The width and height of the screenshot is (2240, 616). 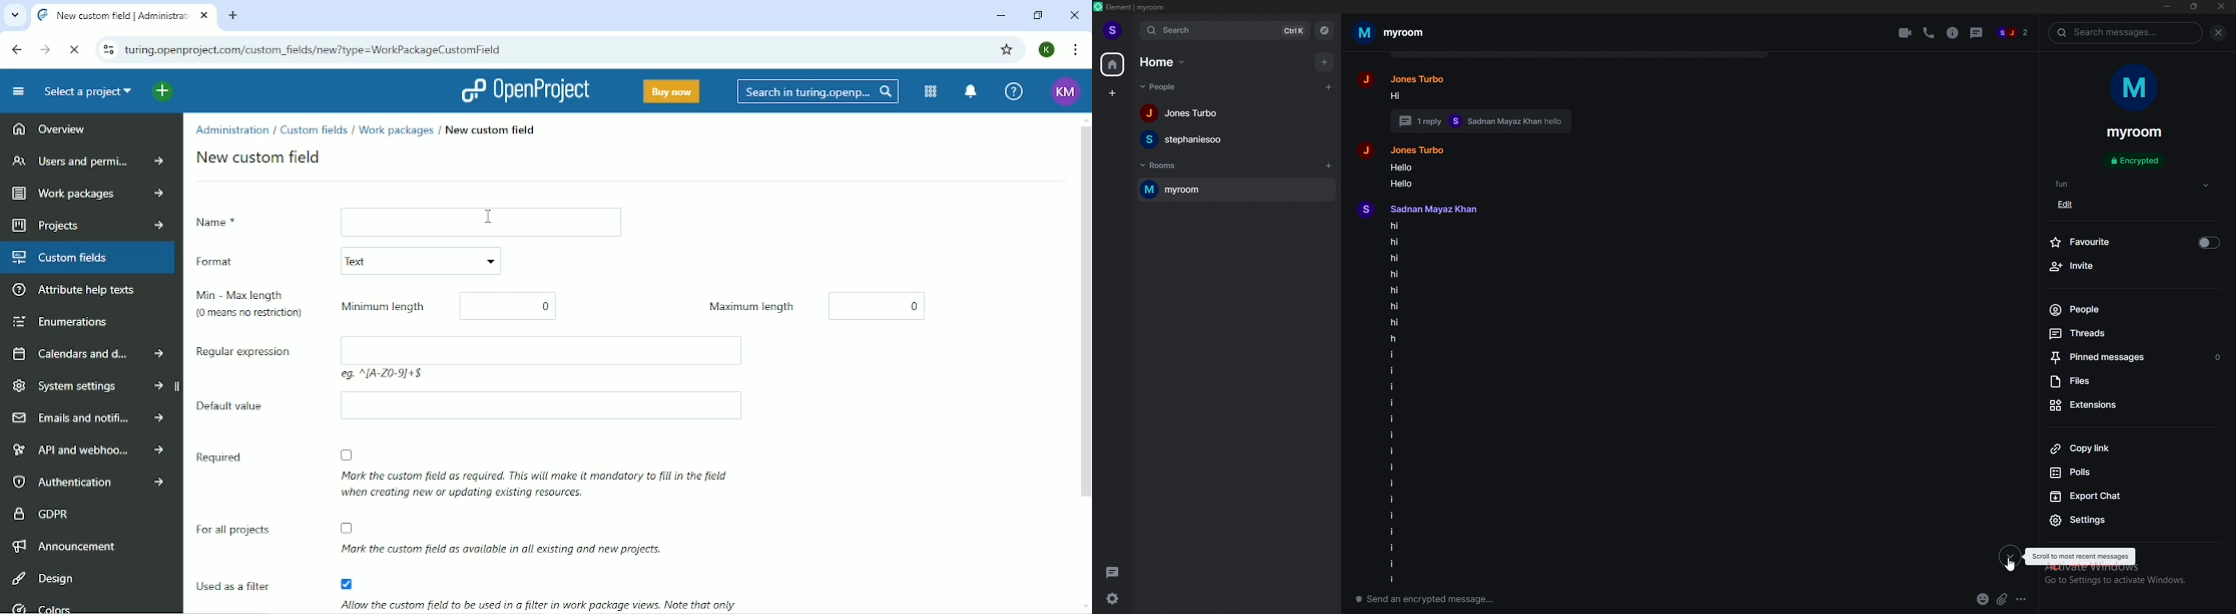 What do you see at coordinates (1392, 31) in the screenshot?
I see `myroom` at bounding box center [1392, 31].